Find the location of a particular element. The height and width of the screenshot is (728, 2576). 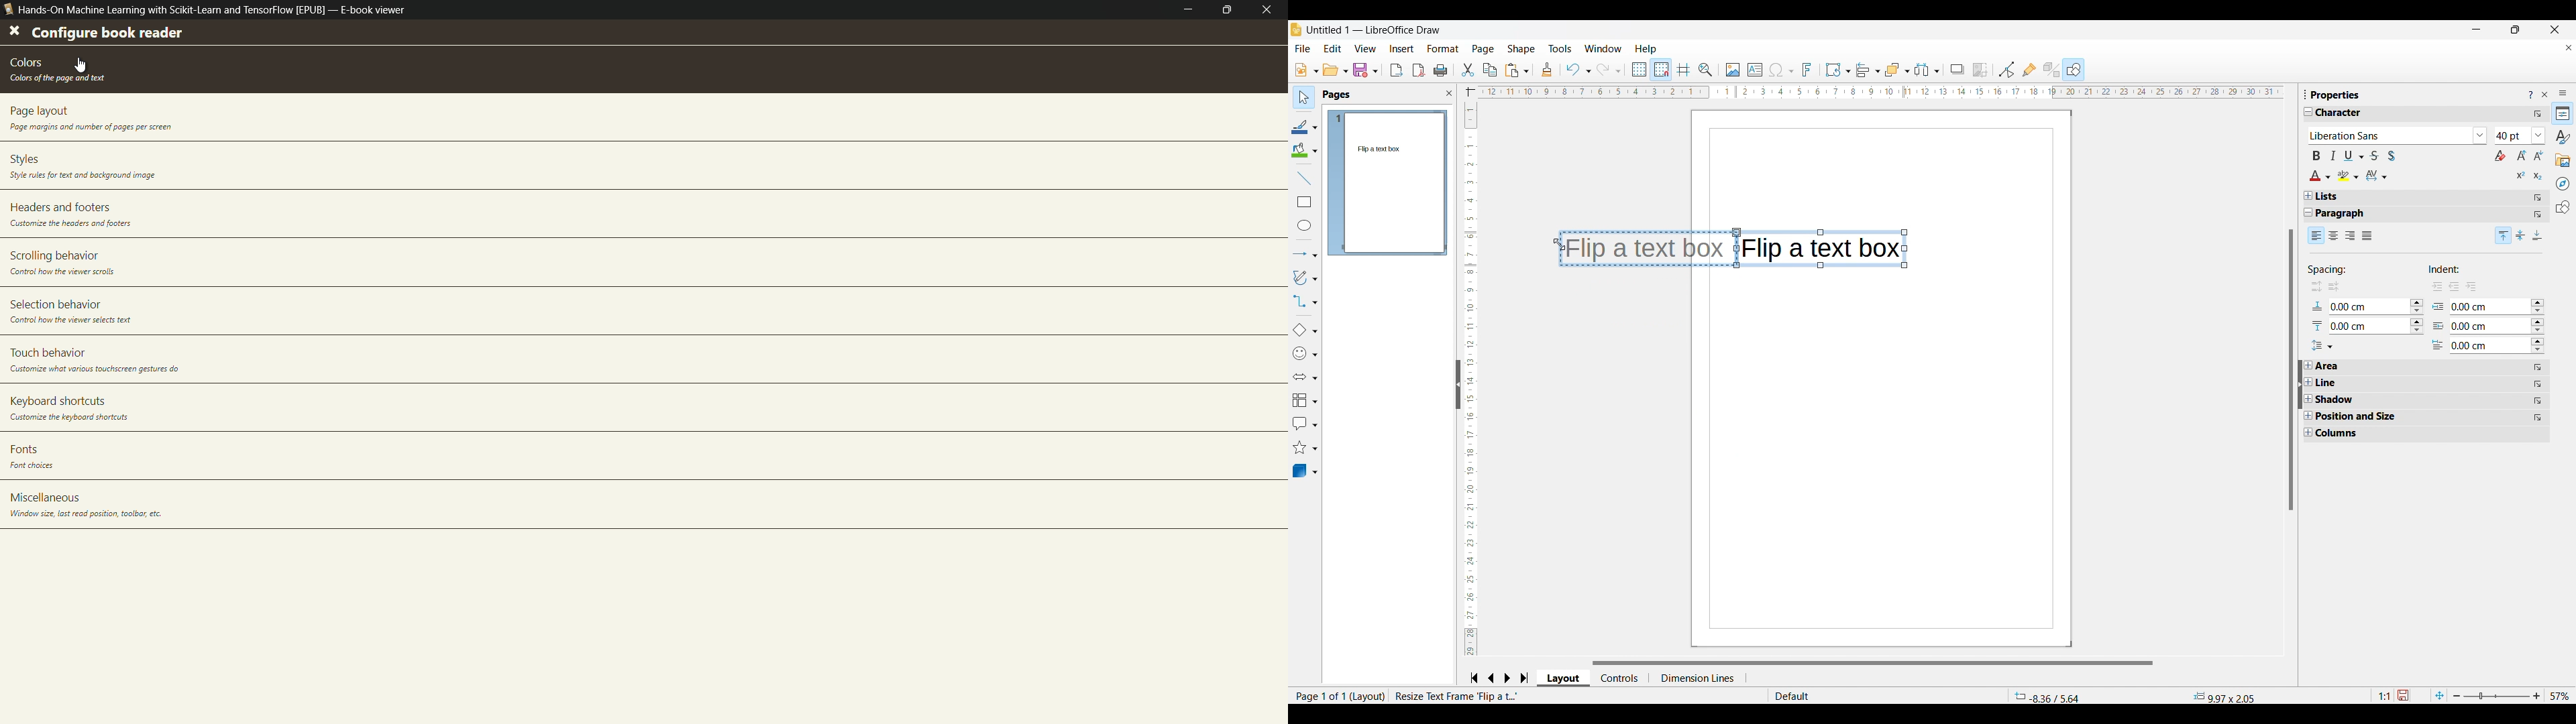

Character is located at coordinates (2345, 113).